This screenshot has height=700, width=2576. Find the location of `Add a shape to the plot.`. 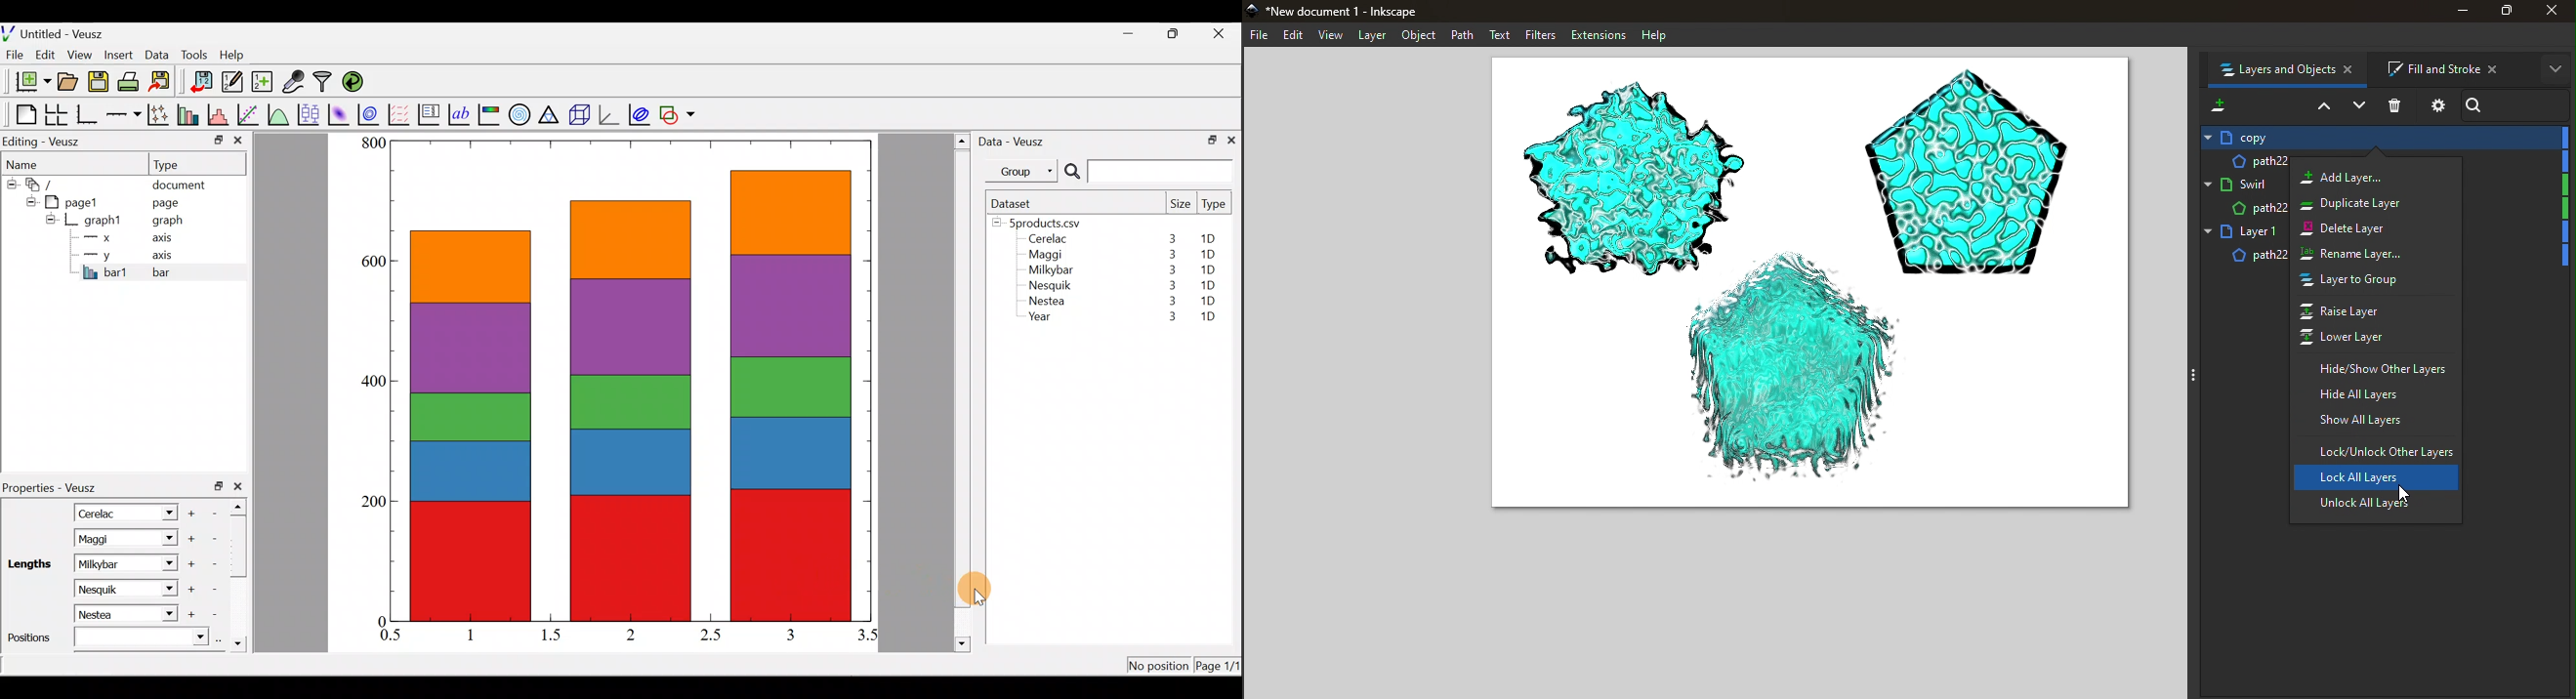

Add a shape to the plot. is located at coordinates (678, 113).